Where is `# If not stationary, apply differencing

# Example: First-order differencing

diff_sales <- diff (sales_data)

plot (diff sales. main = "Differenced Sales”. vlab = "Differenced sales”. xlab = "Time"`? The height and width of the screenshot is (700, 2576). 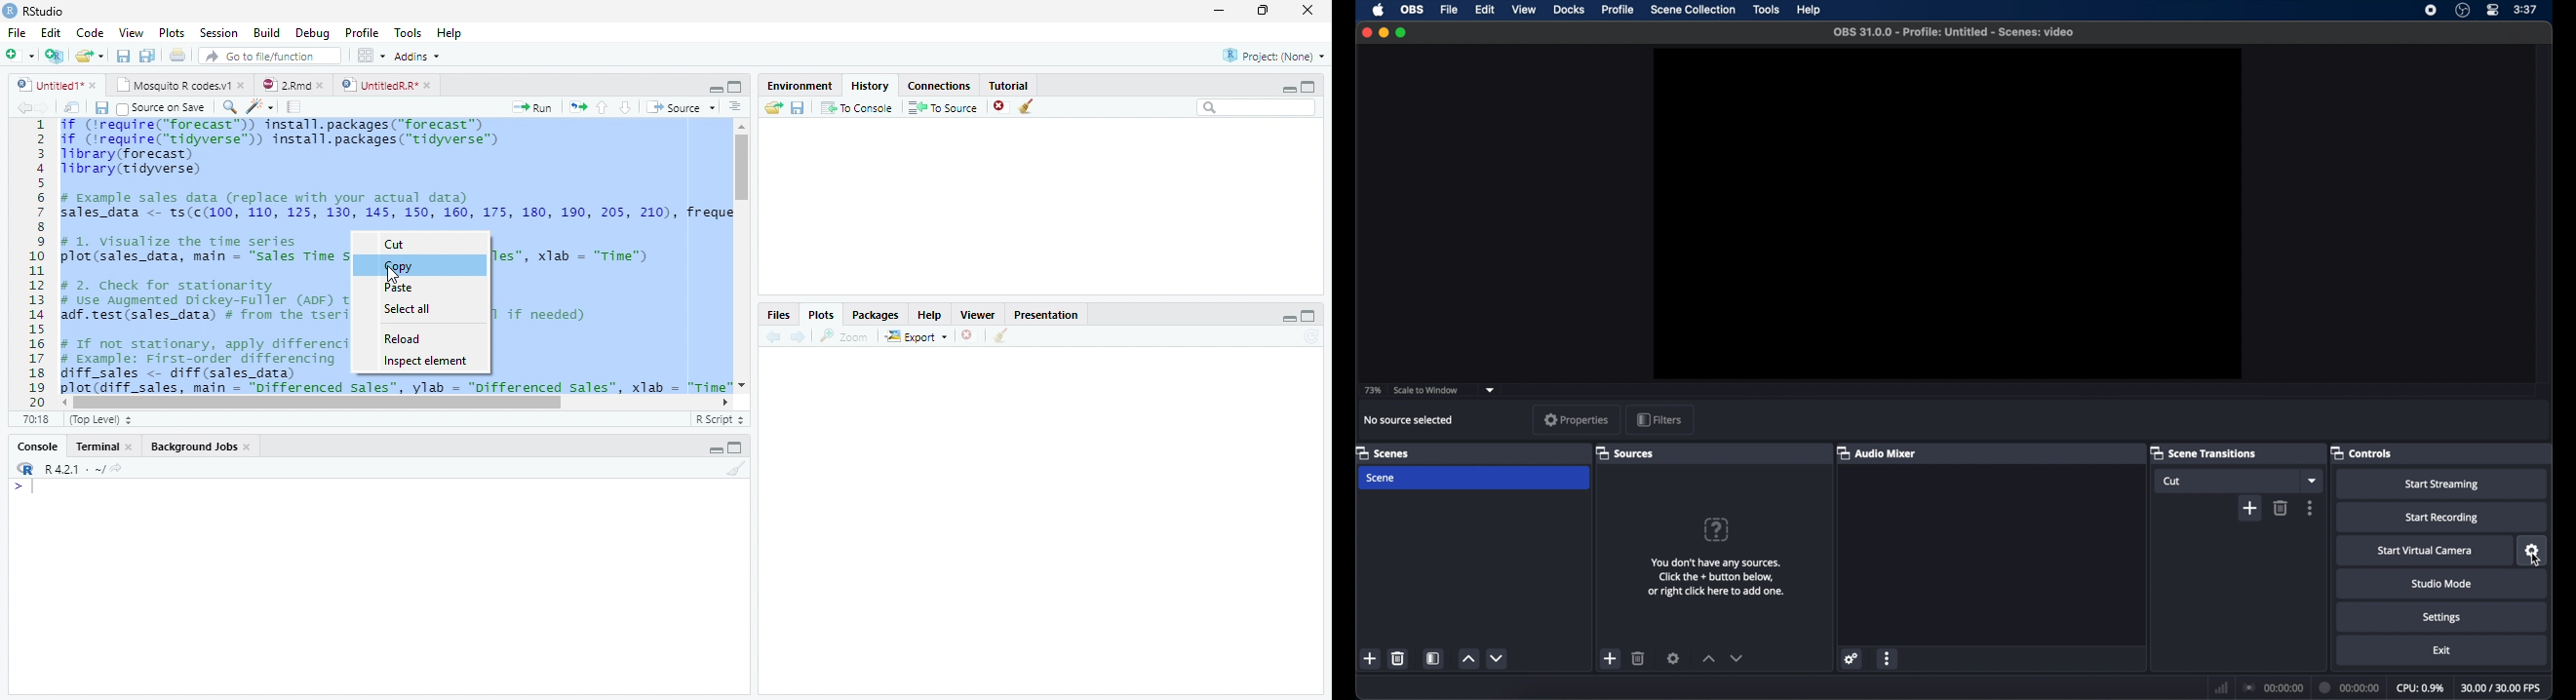
# If not stationary, apply differencing

# Example: First-order differencing

diff_sales <- diff (sales_data)

plot (diff sales. main = "Differenced Sales”. vlab = "Differenced sales”. xlab = "Time" is located at coordinates (395, 384).